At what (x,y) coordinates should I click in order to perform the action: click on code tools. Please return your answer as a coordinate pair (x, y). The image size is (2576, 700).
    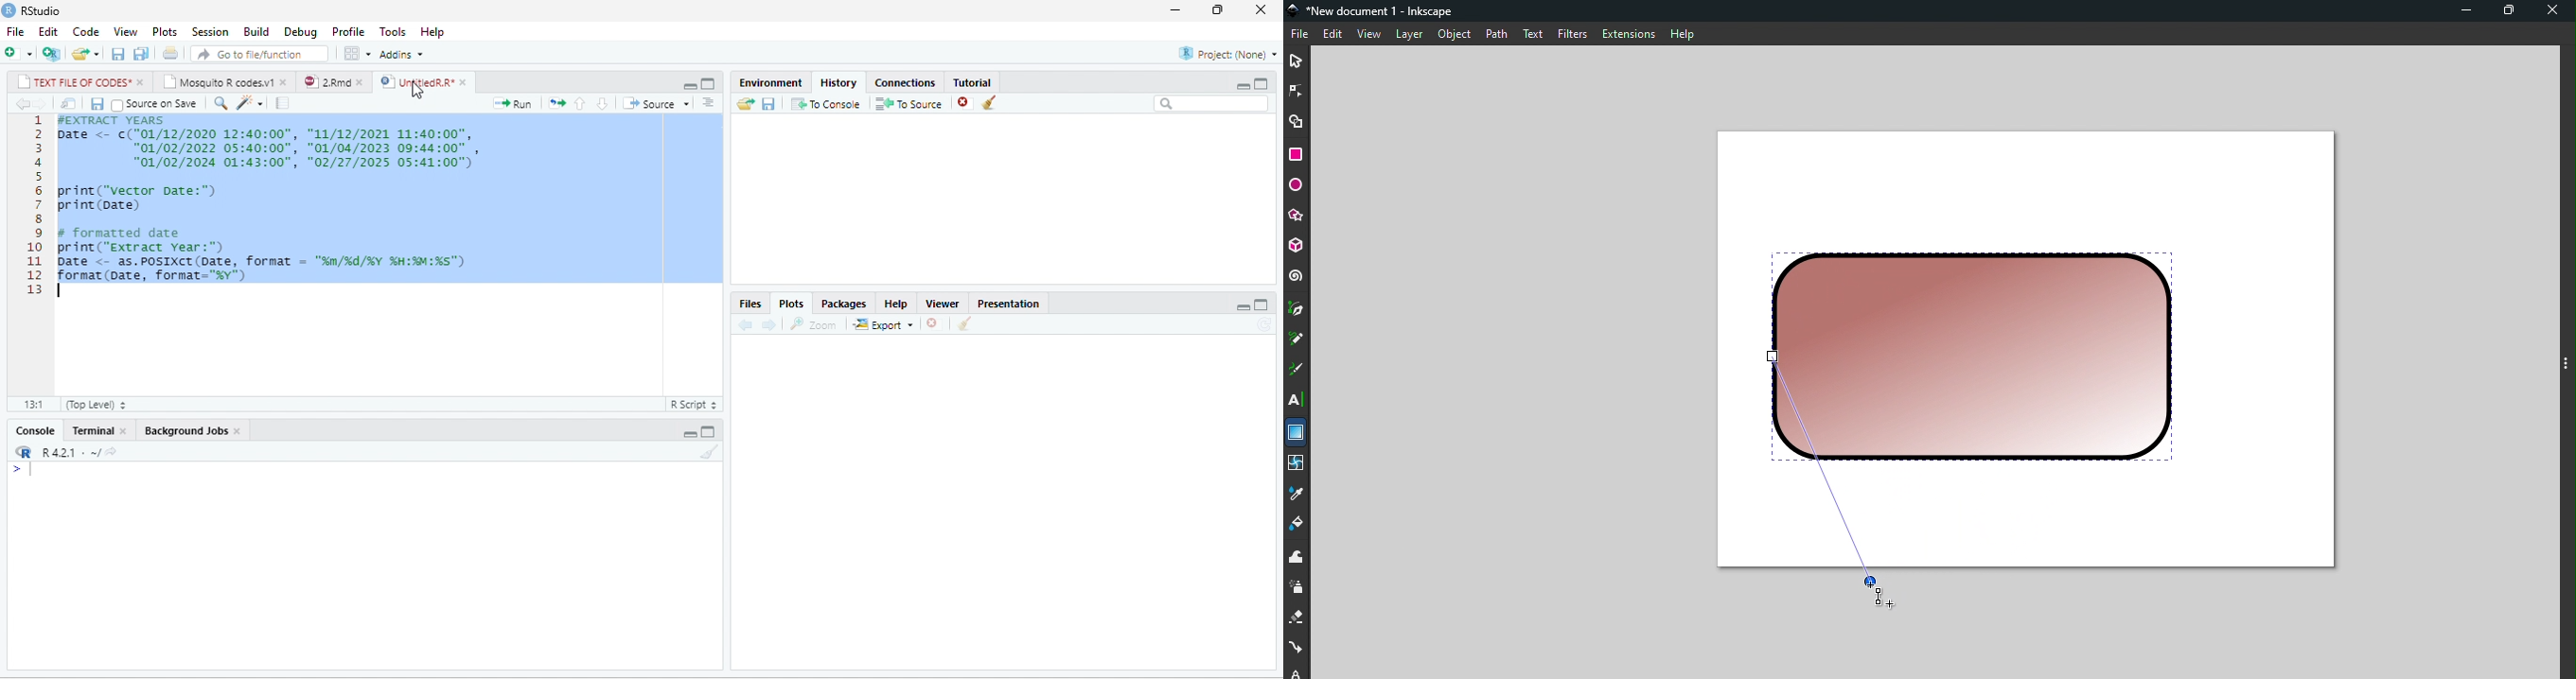
    Looking at the image, I should click on (249, 103).